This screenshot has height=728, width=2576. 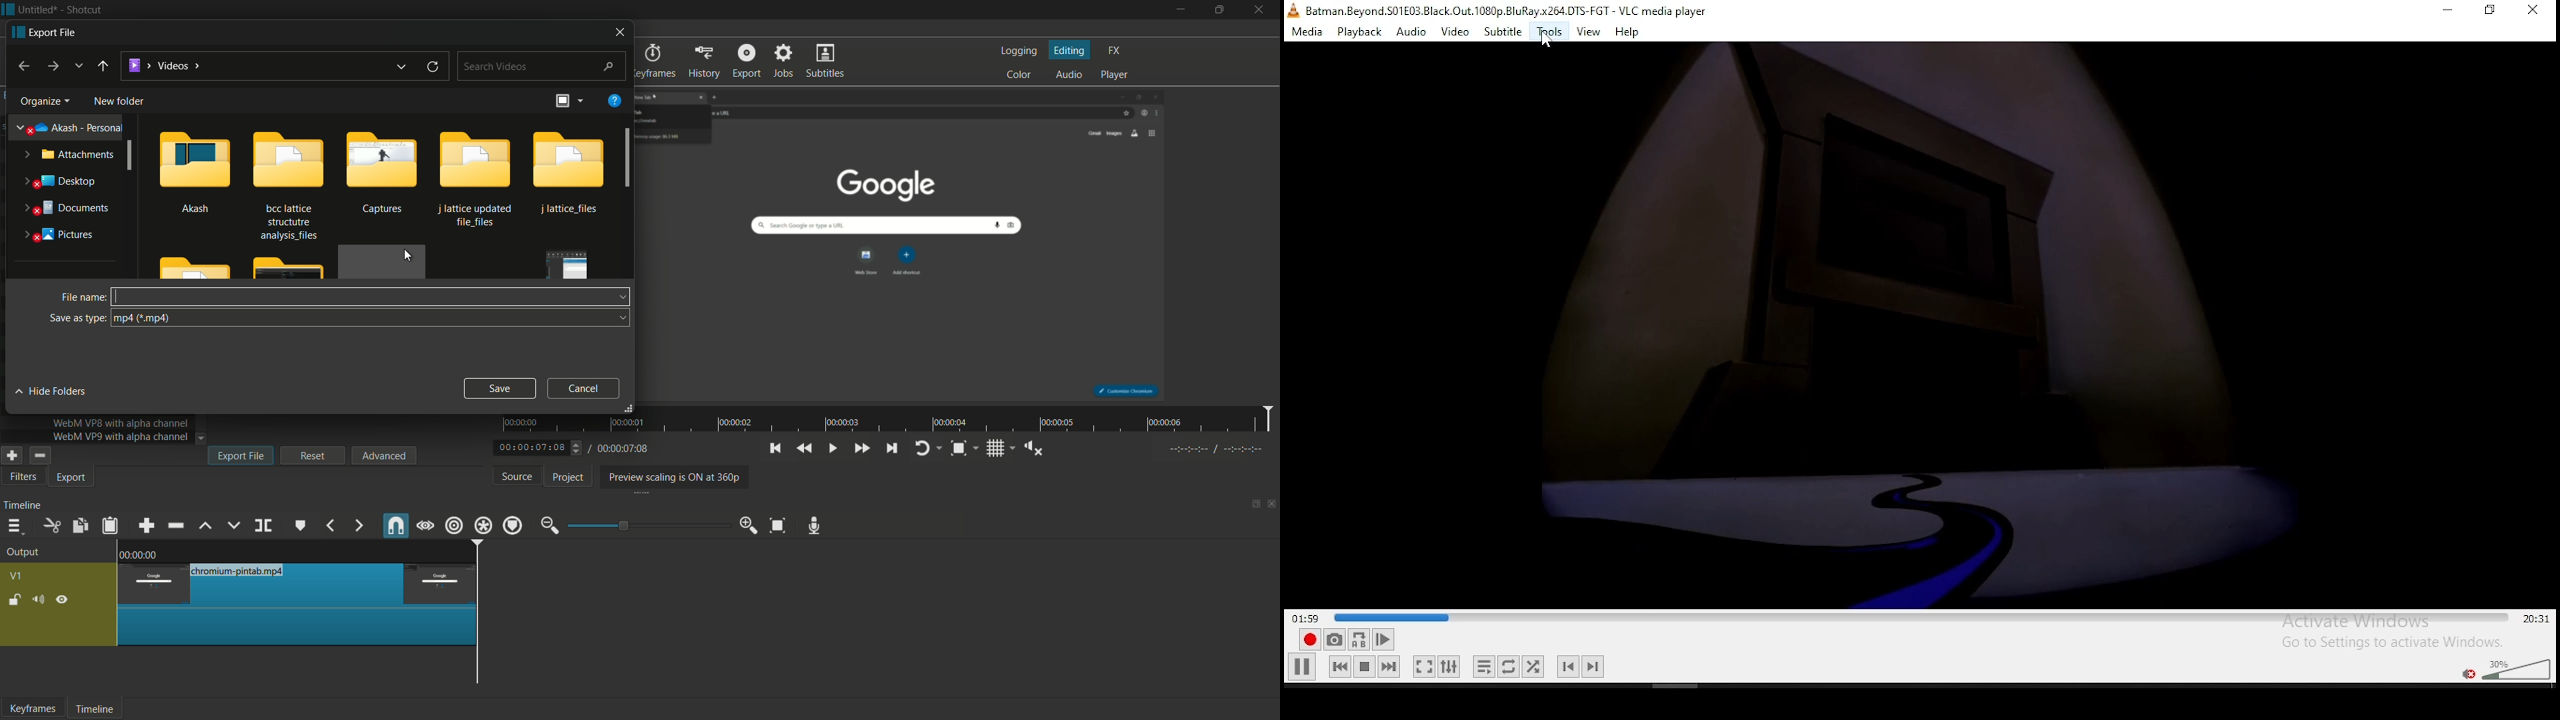 What do you see at coordinates (803, 447) in the screenshot?
I see `quickly play backward` at bounding box center [803, 447].